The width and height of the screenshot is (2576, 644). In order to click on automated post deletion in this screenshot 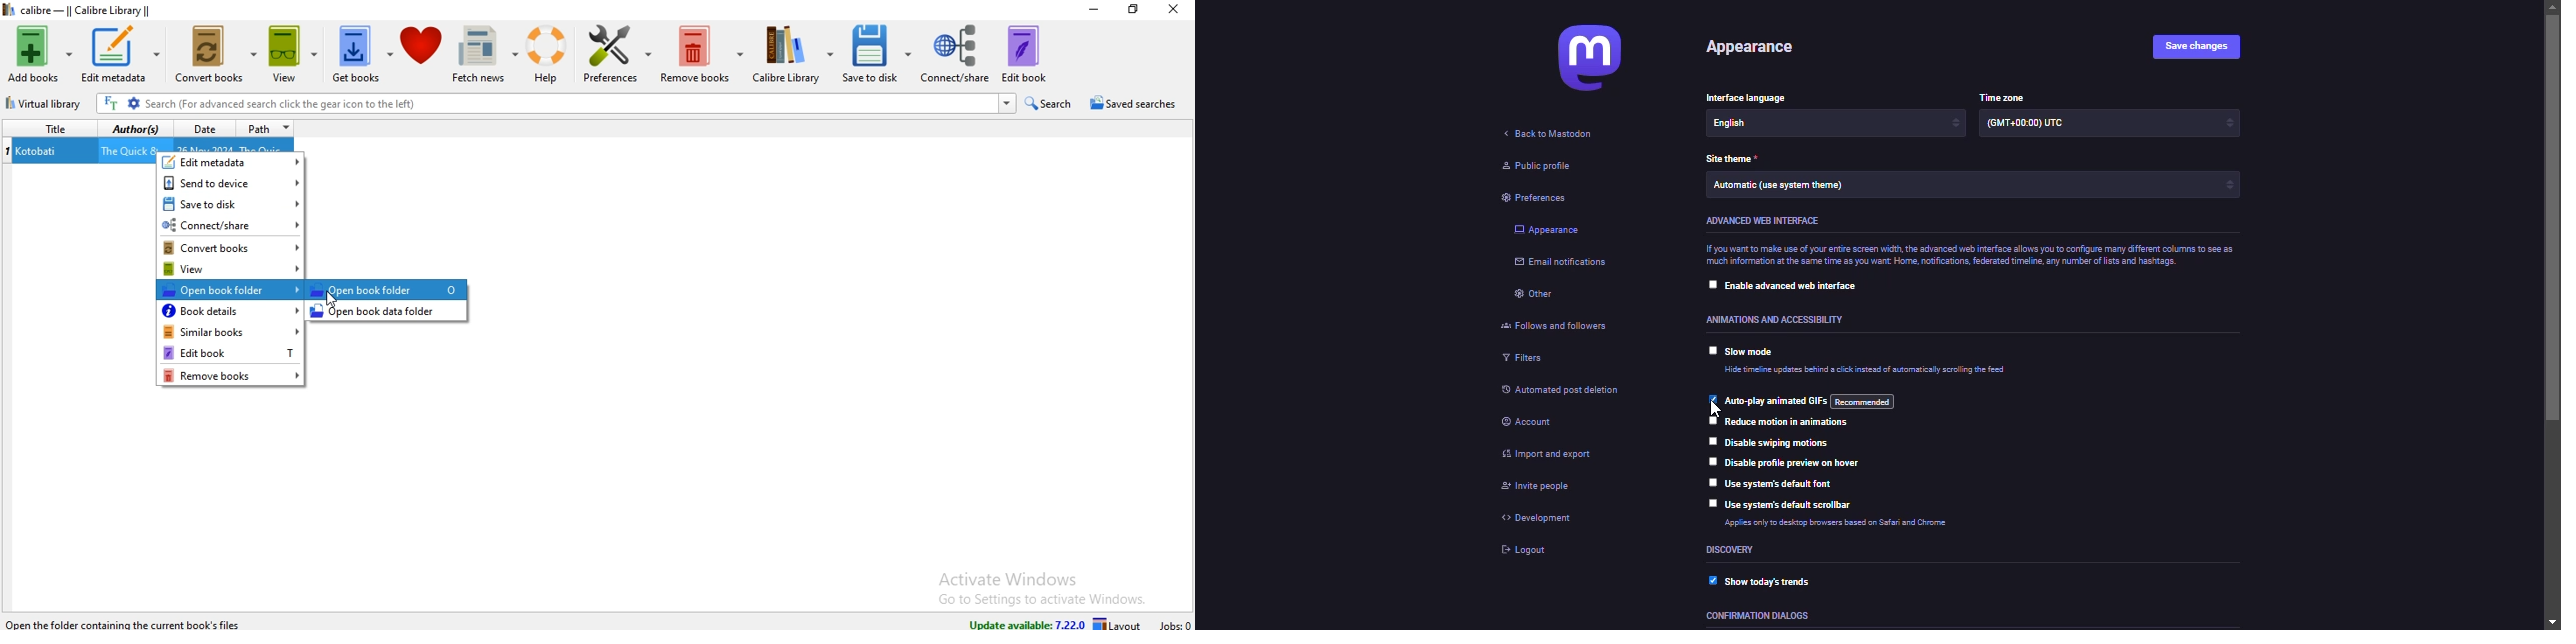, I will do `click(1567, 390)`.